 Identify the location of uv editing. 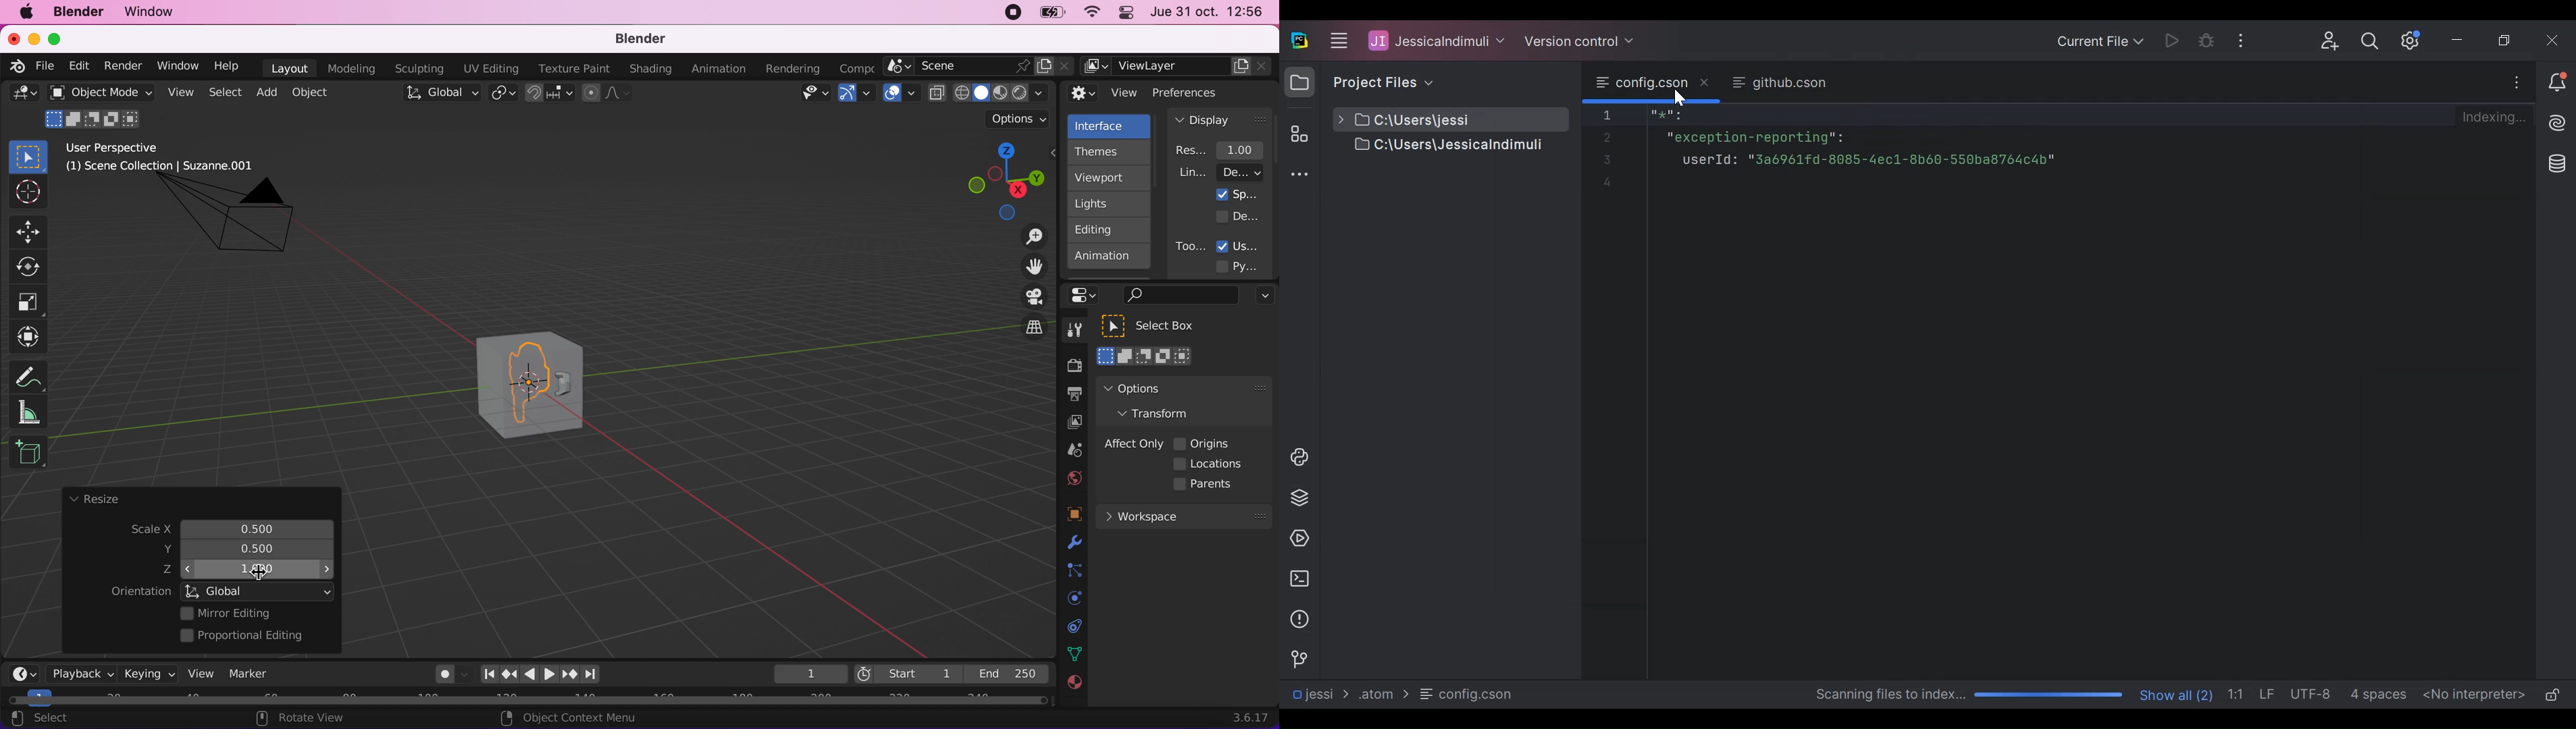
(490, 68).